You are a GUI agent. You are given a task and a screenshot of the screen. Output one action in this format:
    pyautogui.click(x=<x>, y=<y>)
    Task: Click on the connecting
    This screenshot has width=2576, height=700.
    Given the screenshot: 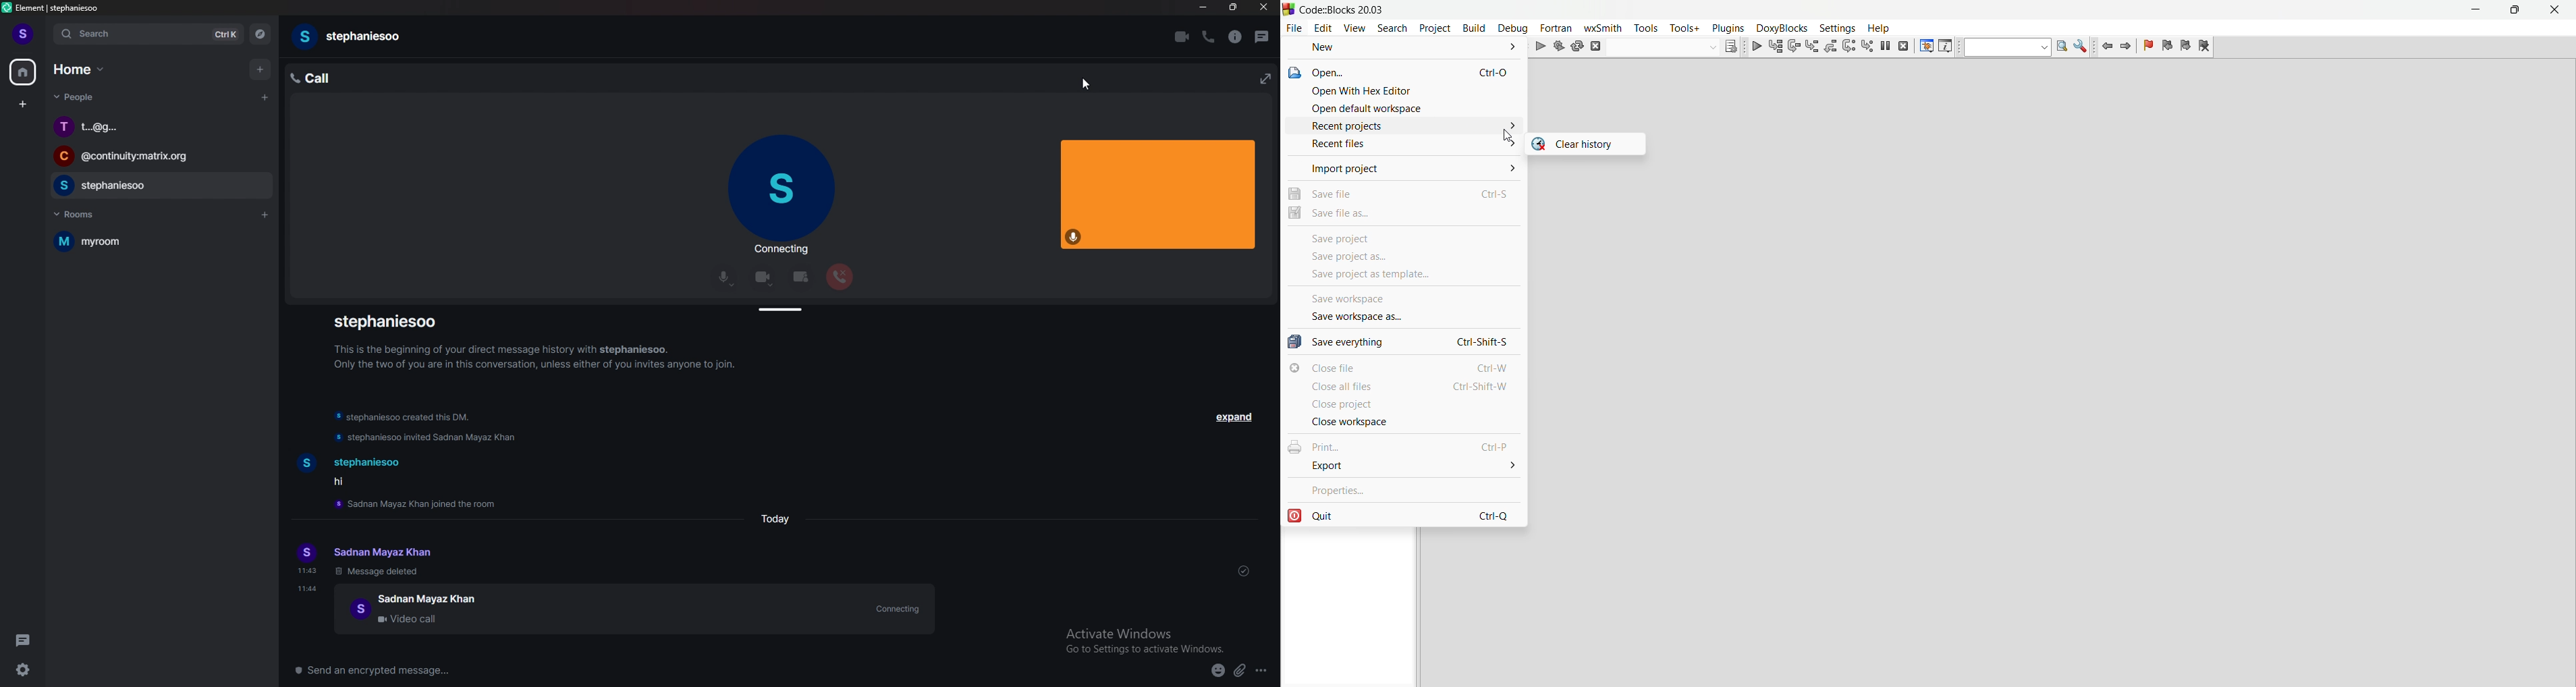 What is the action you would take?
    pyautogui.click(x=780, y=251)
    